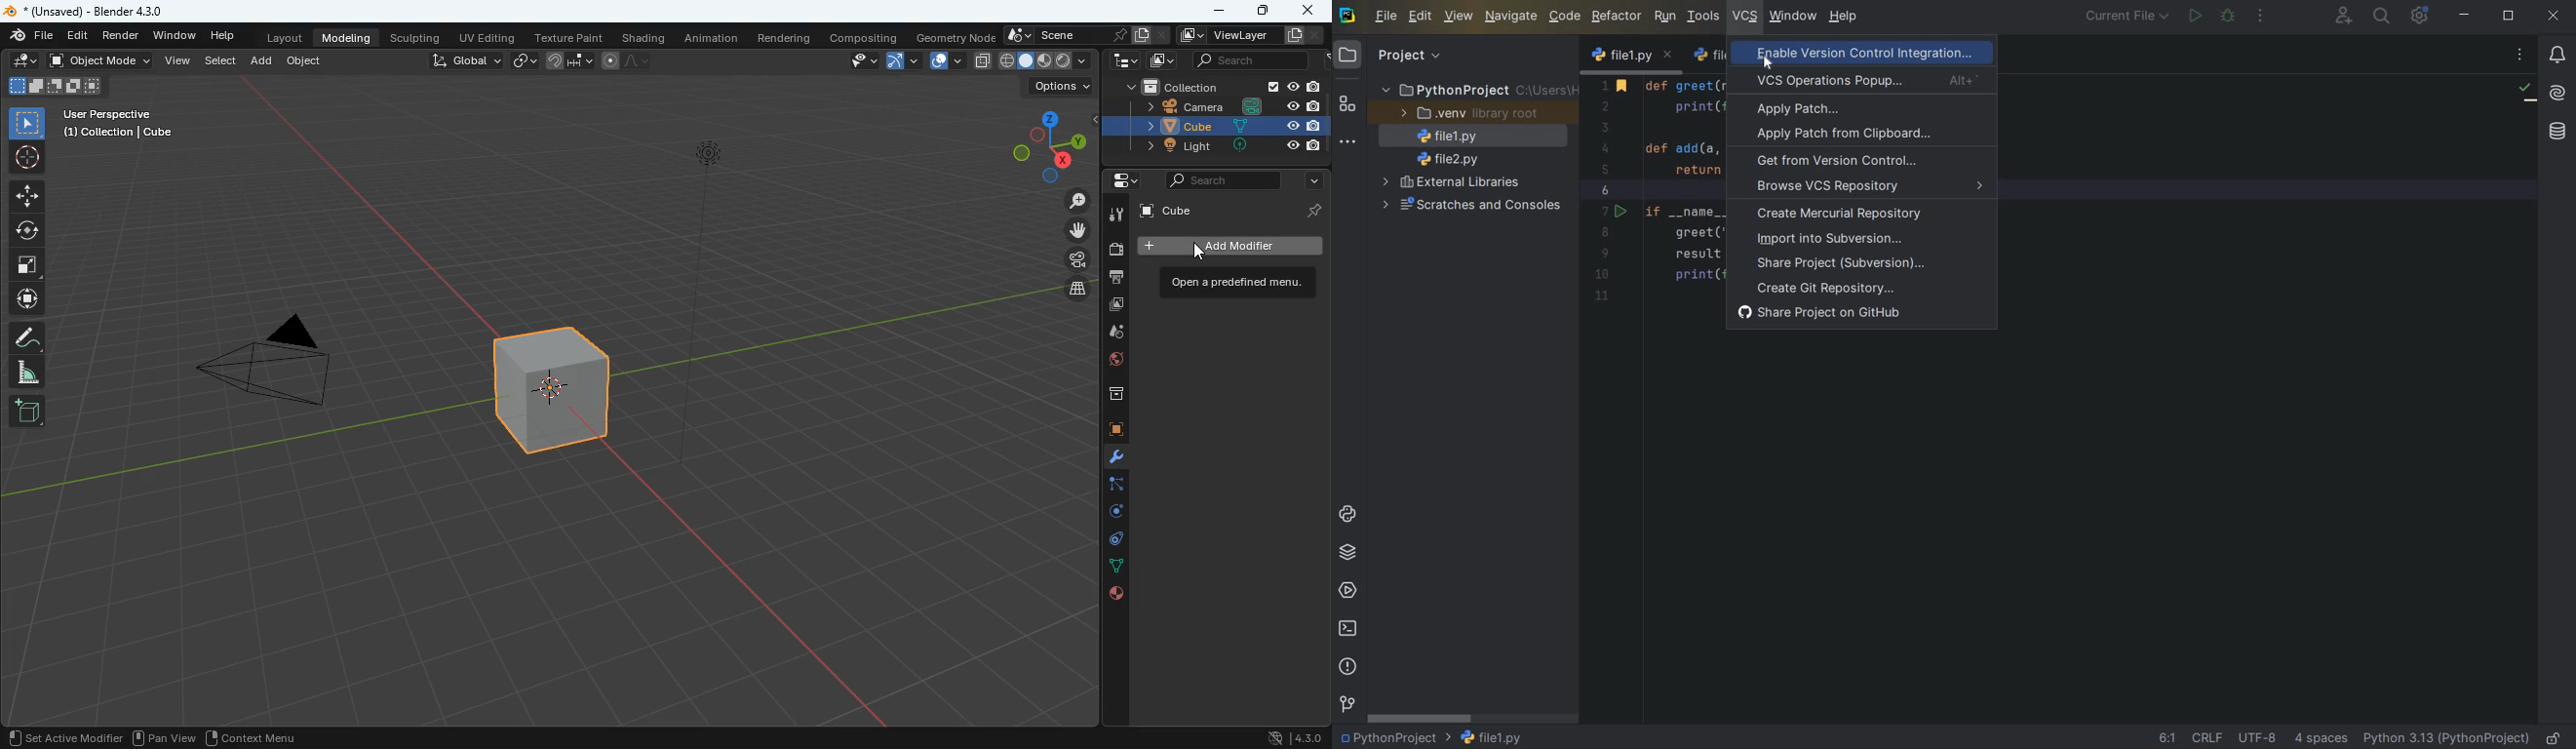 The image size is (2576, 756). I want to click on public, so click(1117, 595).